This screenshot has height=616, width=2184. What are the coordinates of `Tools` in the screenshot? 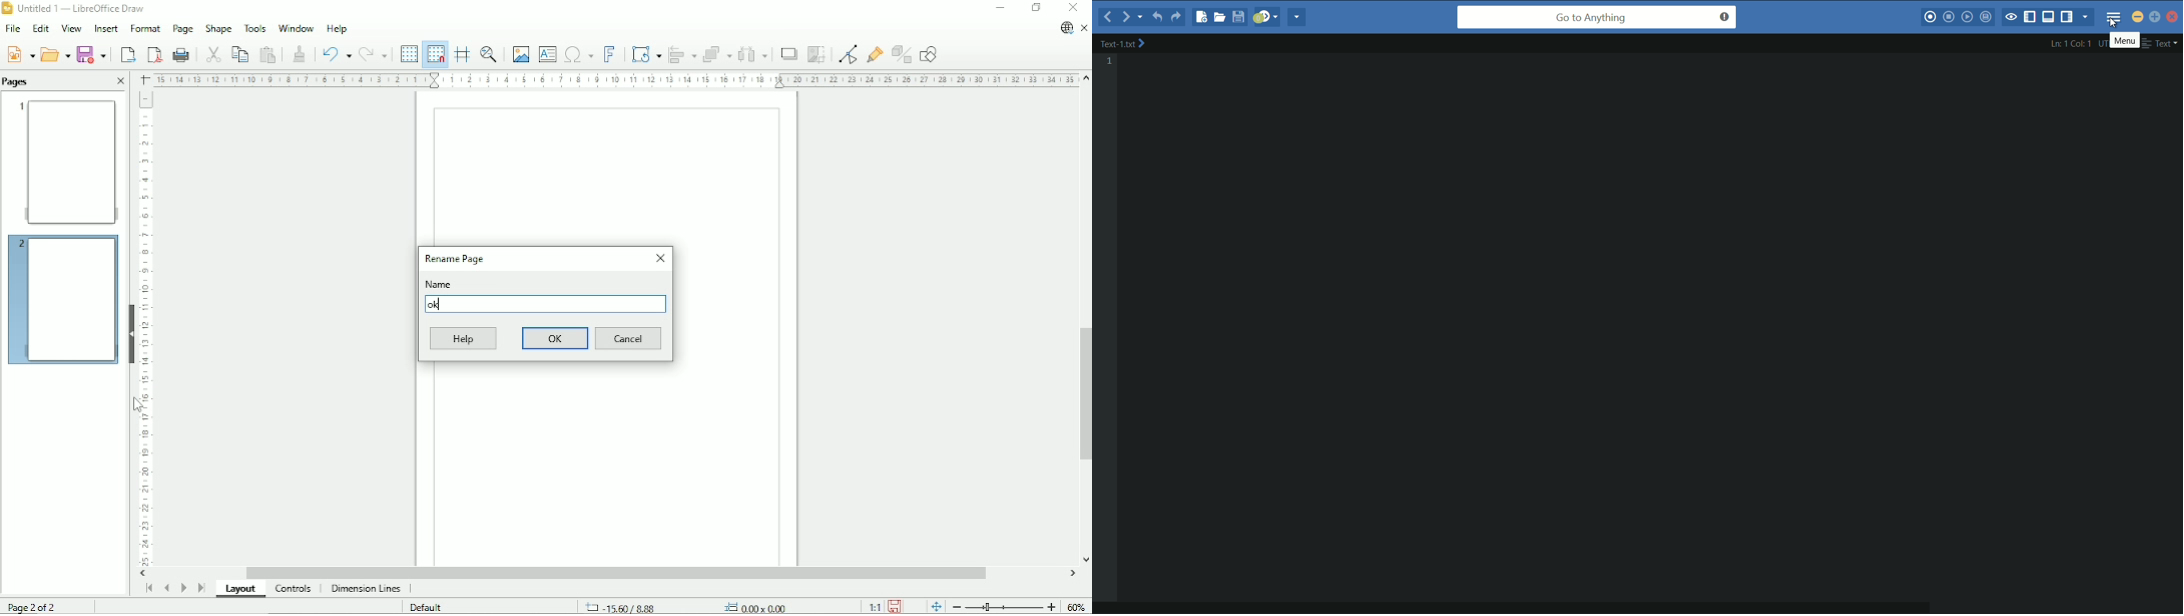 It's located at (255, 27).